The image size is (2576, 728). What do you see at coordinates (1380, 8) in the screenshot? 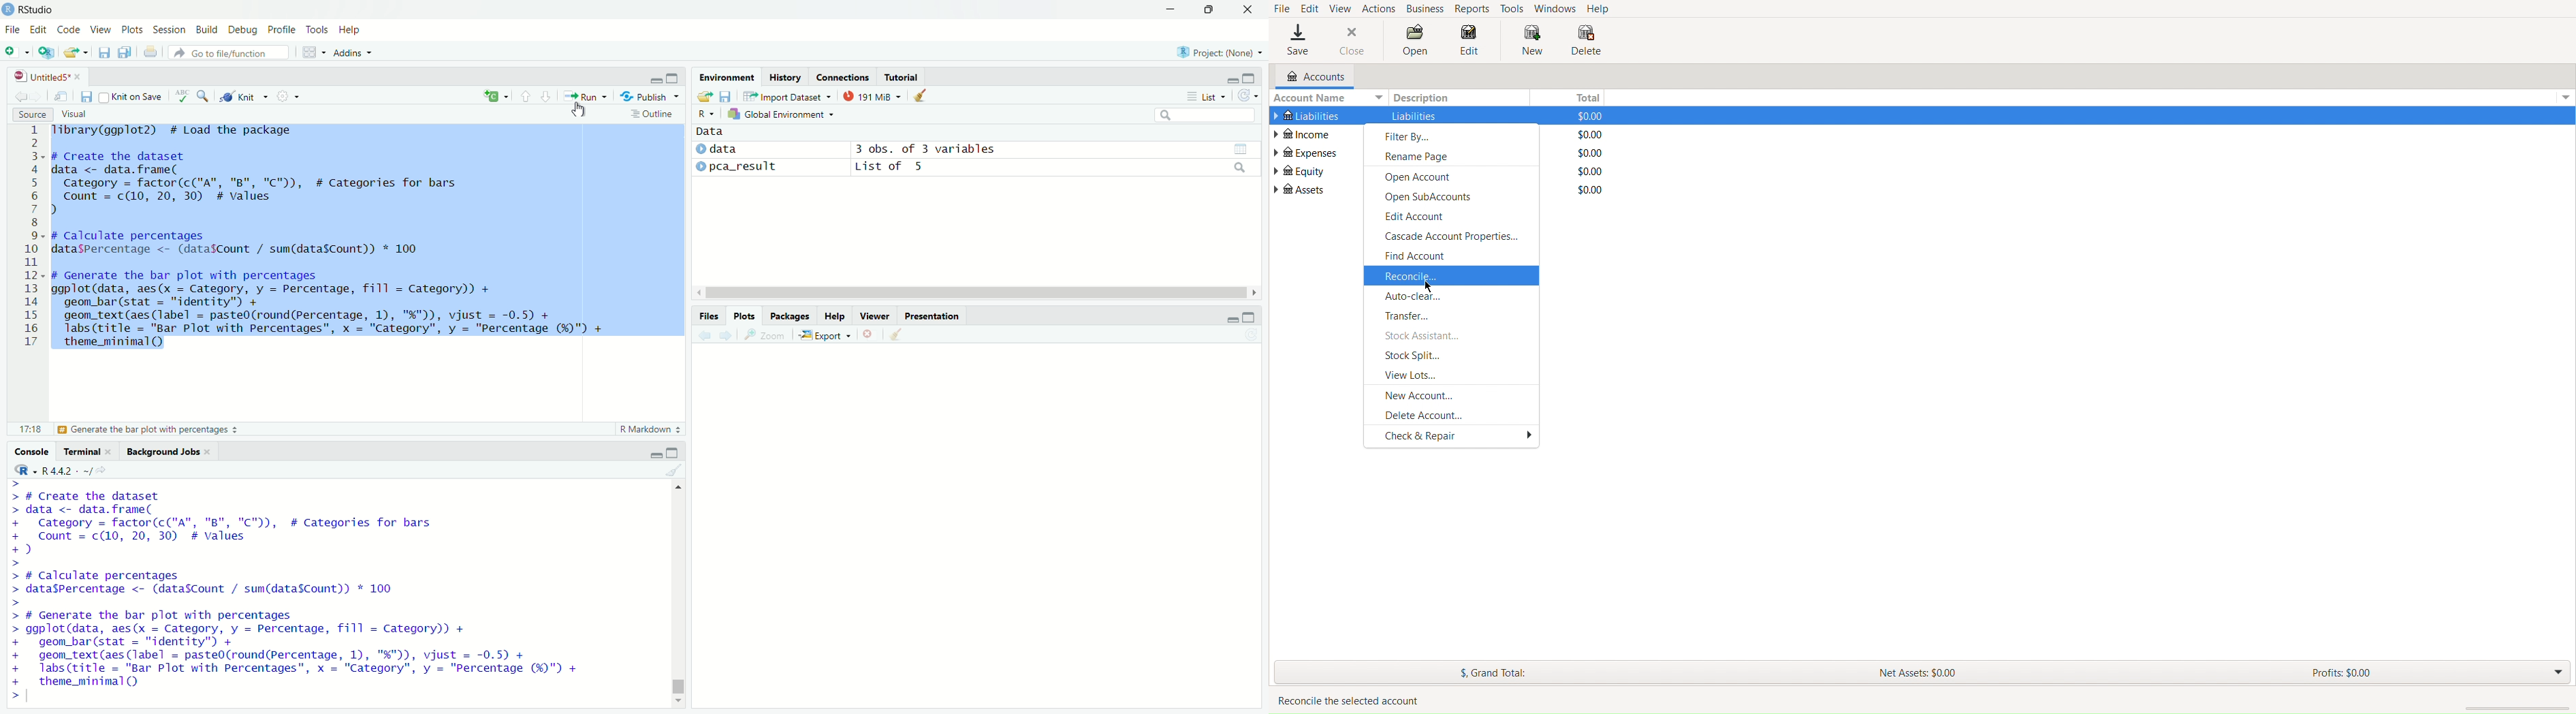
I see `Actions` at bounding box center [1380, 8].